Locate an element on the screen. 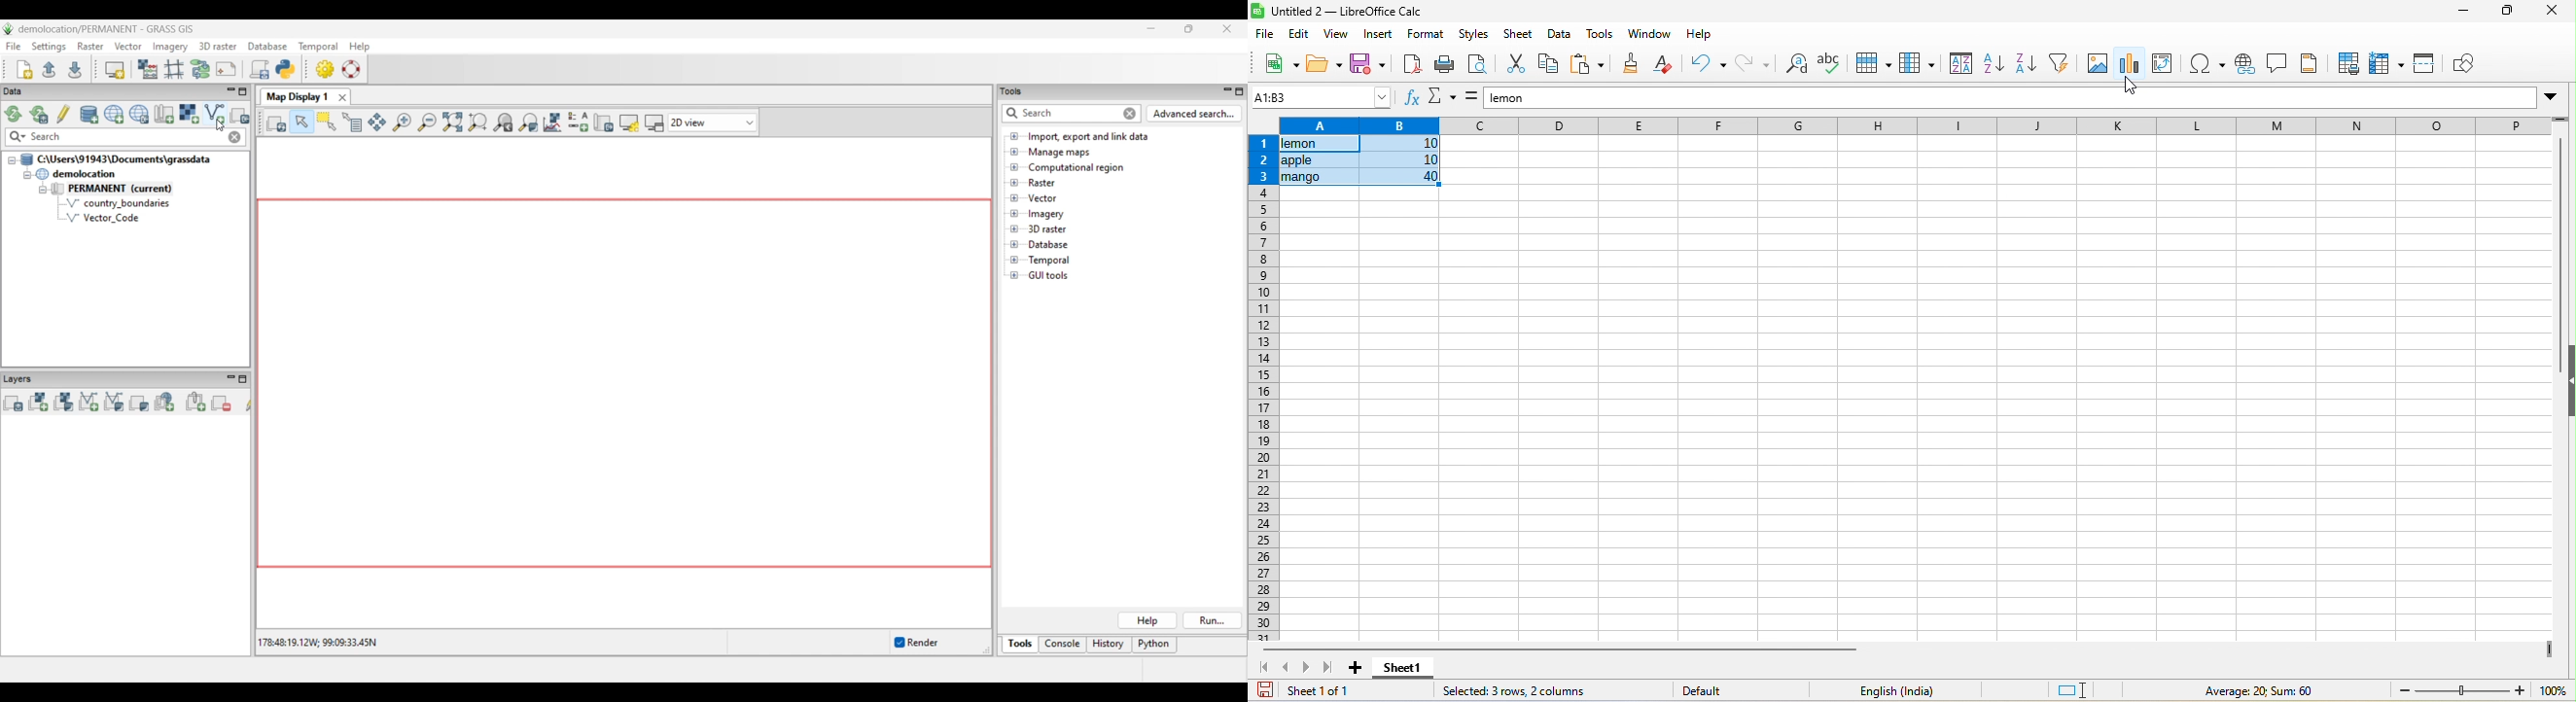 The width and height of the screenshot is (2576, 728). image is located at coordinates (2095, 65).